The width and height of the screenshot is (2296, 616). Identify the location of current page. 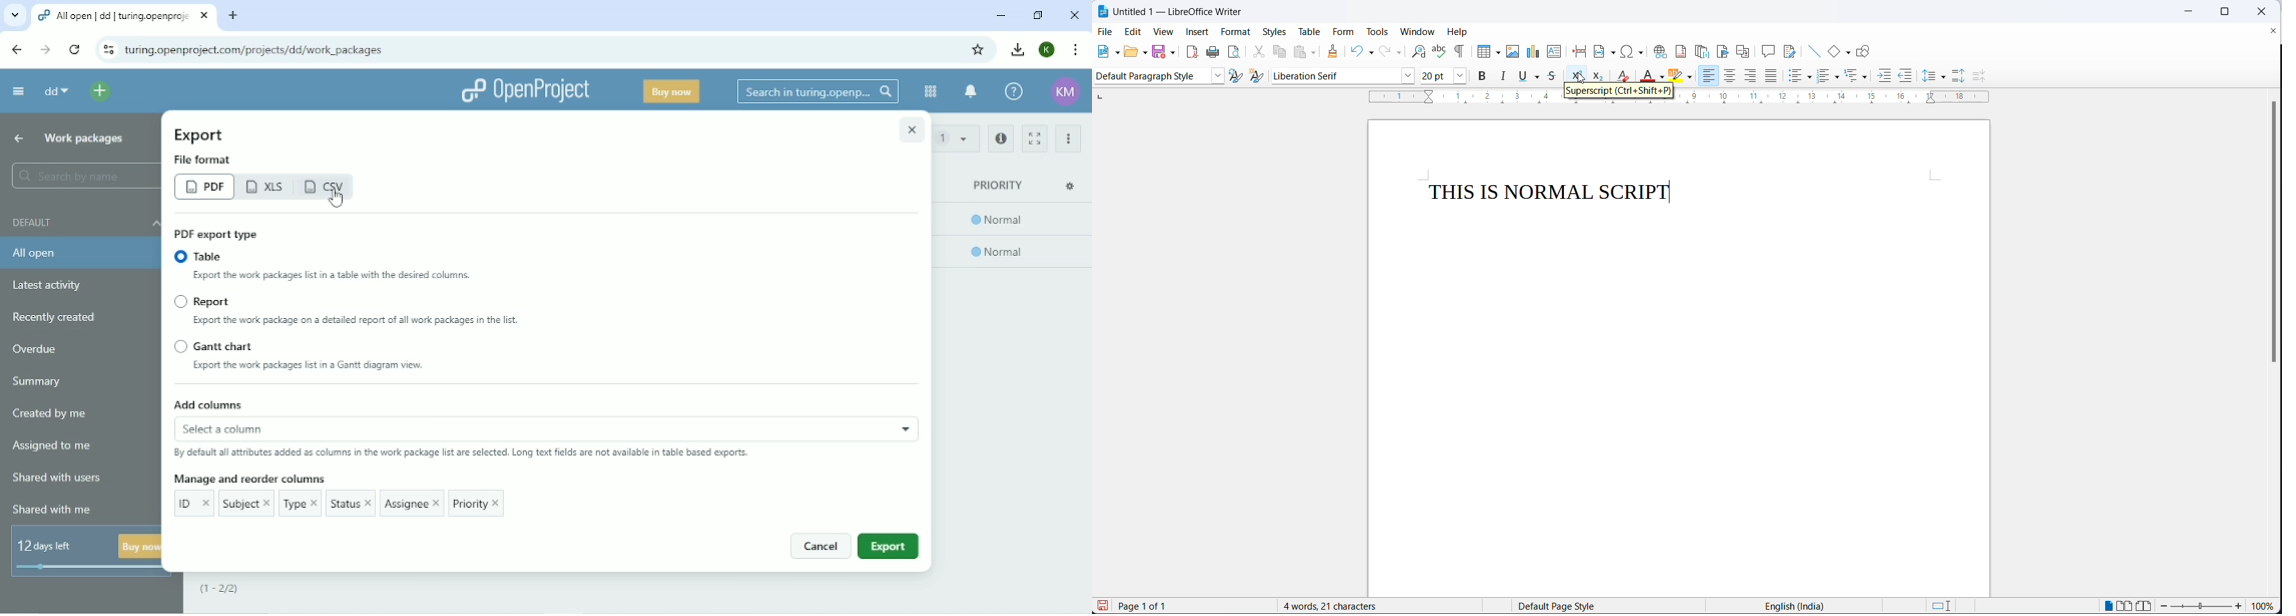
(1153, 606).